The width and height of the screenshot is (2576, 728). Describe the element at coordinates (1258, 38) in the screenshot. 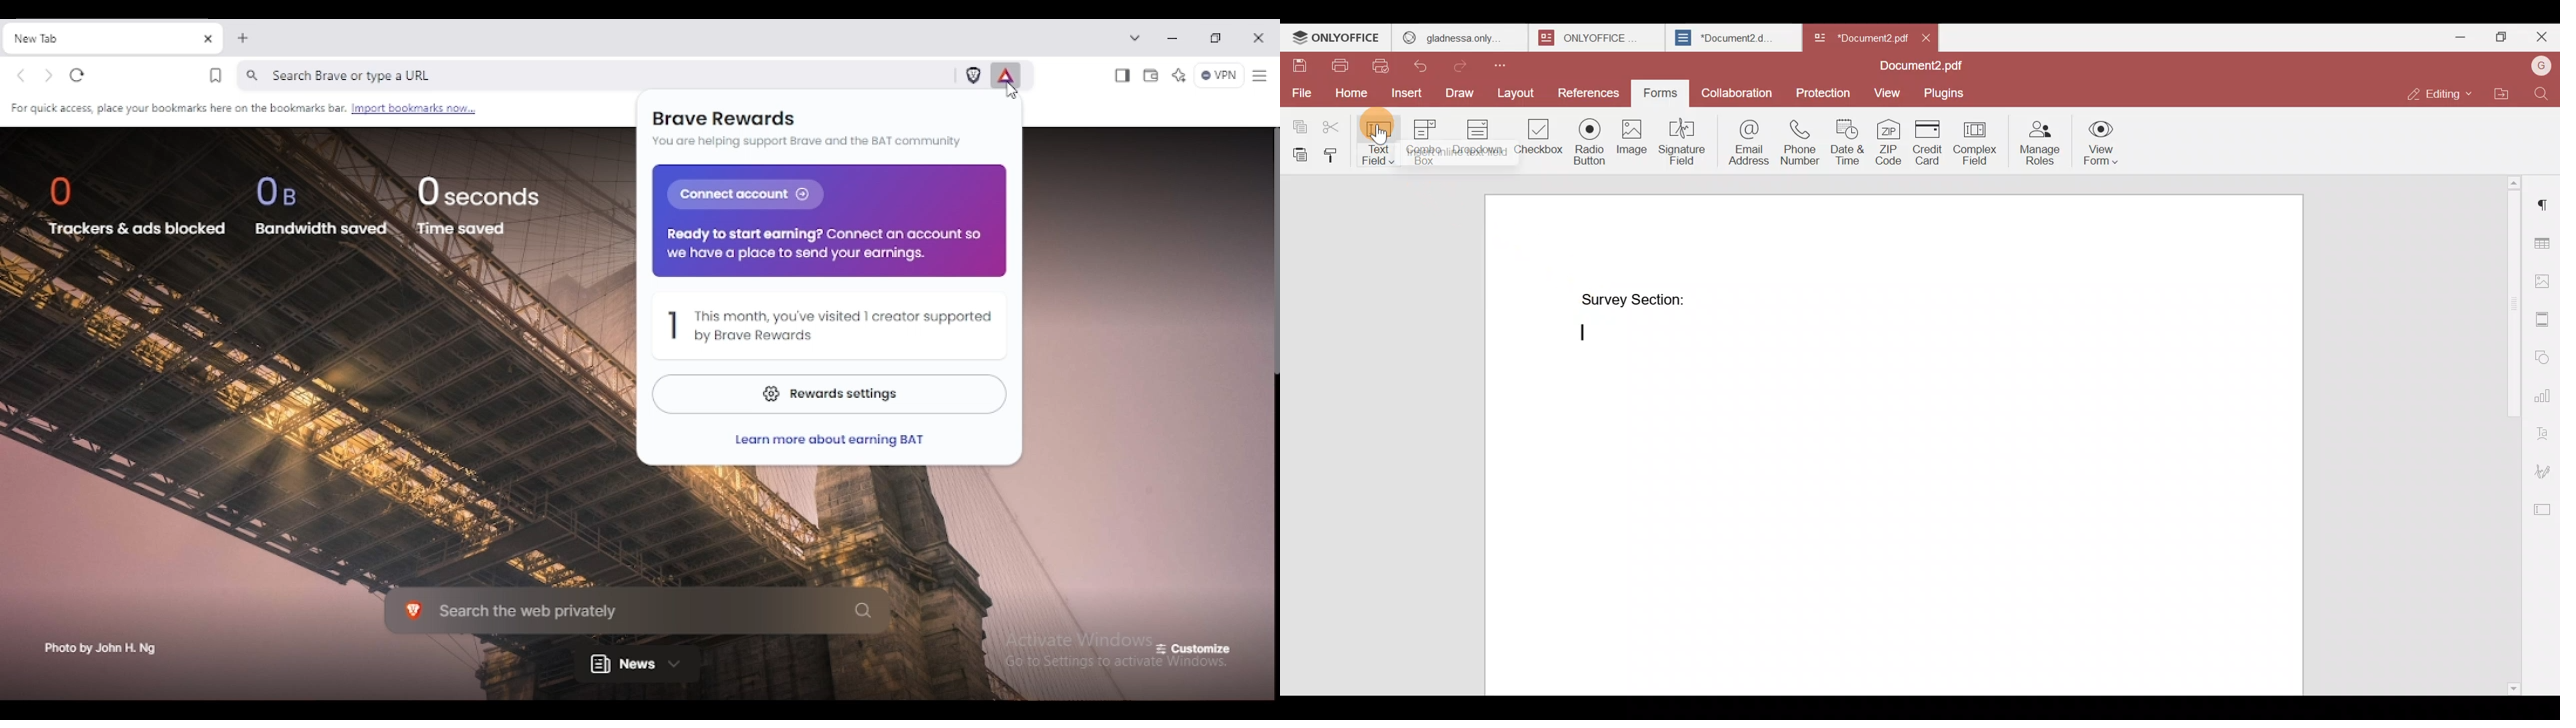

I see `close ` at that location.